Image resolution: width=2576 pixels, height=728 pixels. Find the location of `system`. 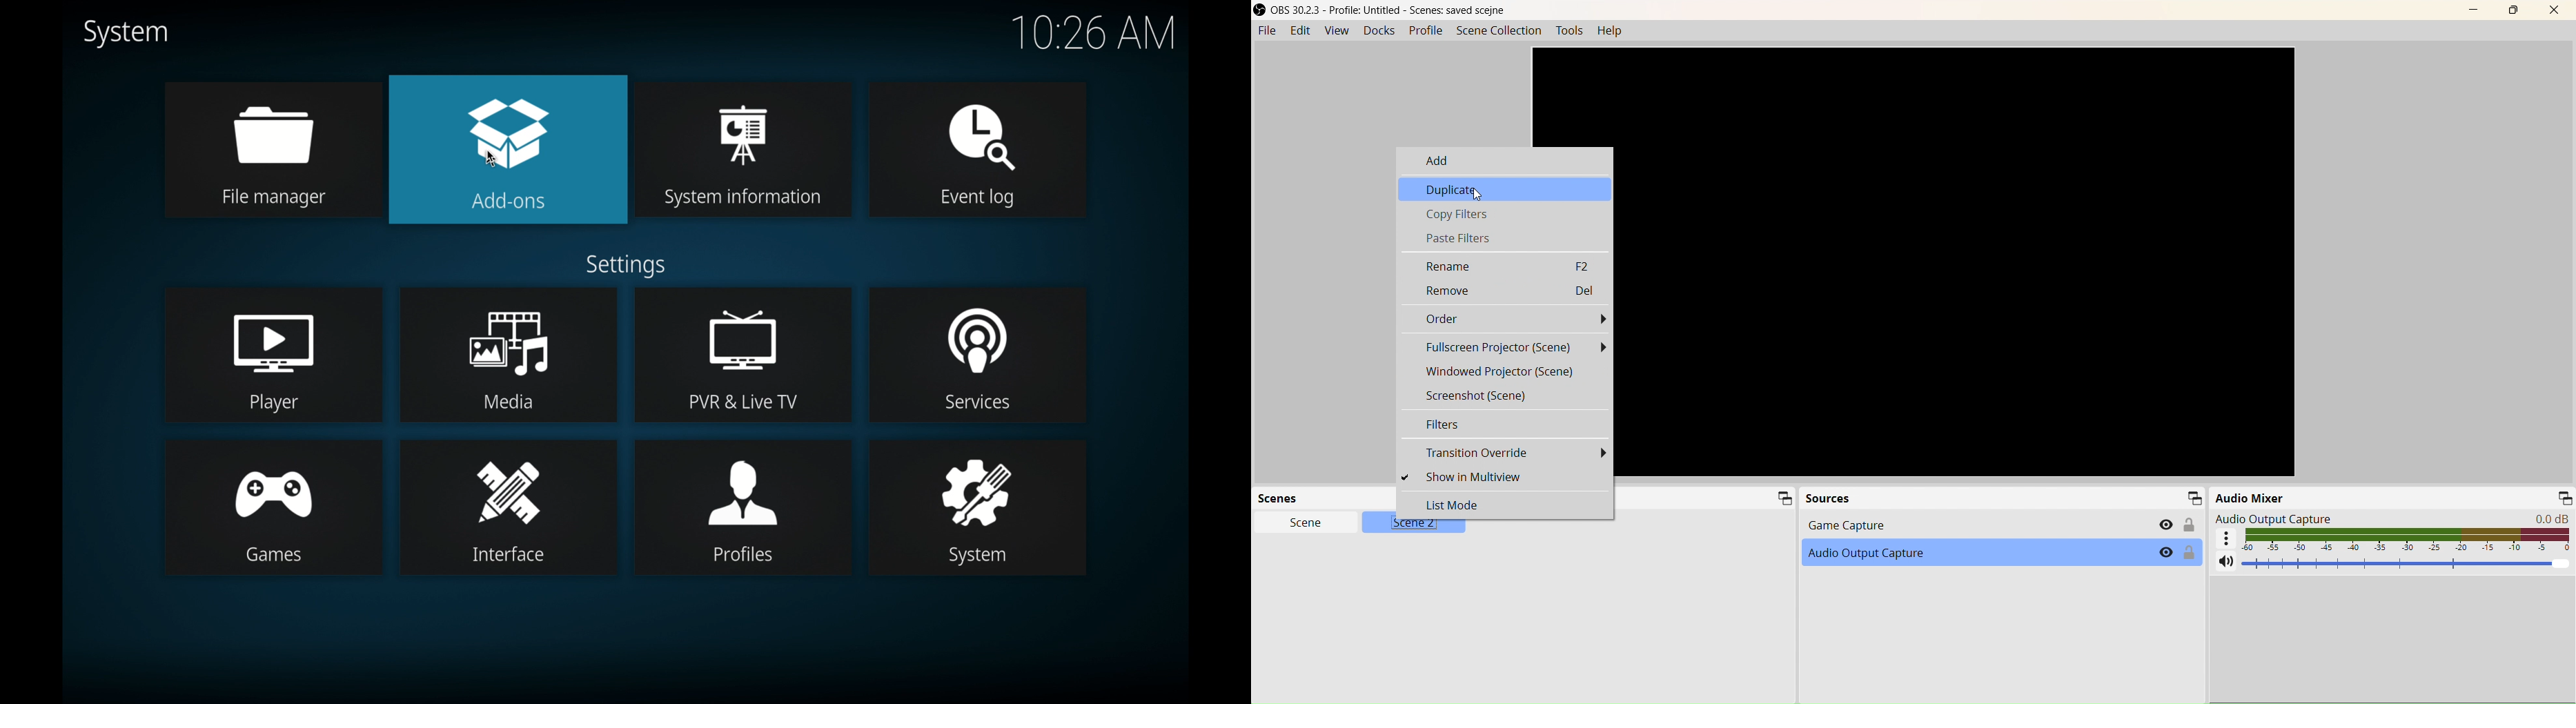

system is located at coordinates (978, 508).